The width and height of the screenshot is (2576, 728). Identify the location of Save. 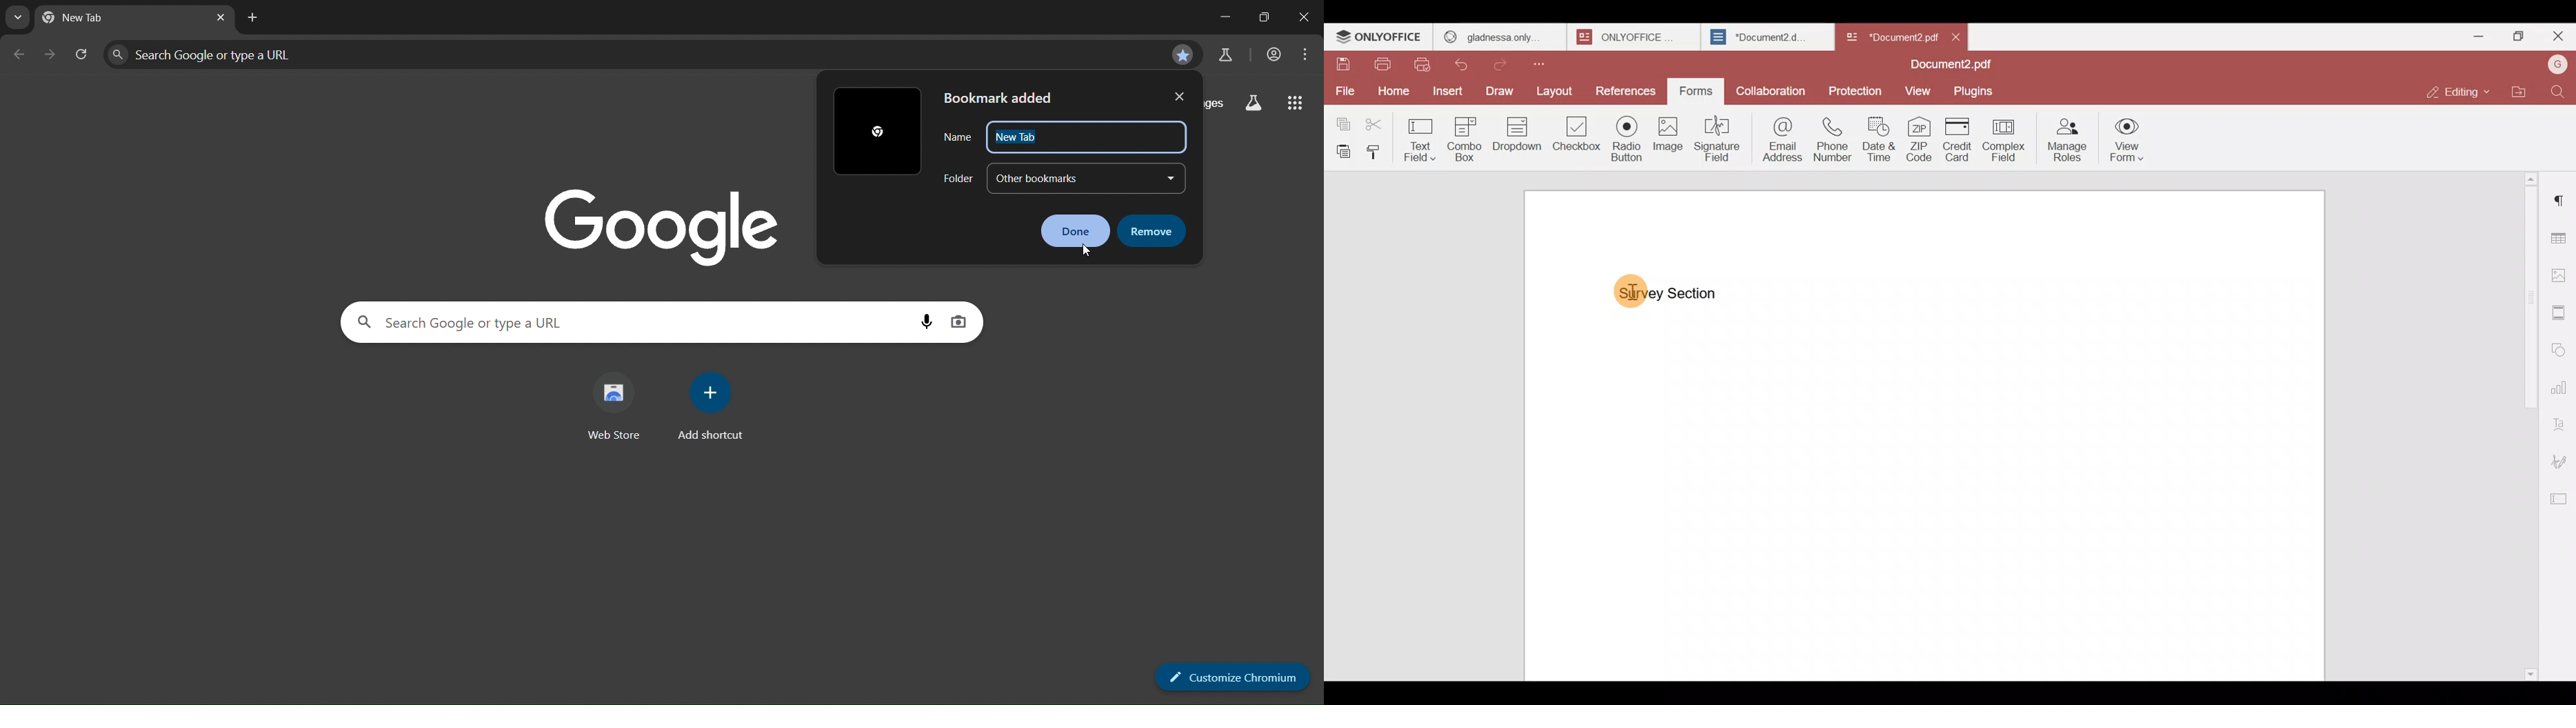
(1337, 59).